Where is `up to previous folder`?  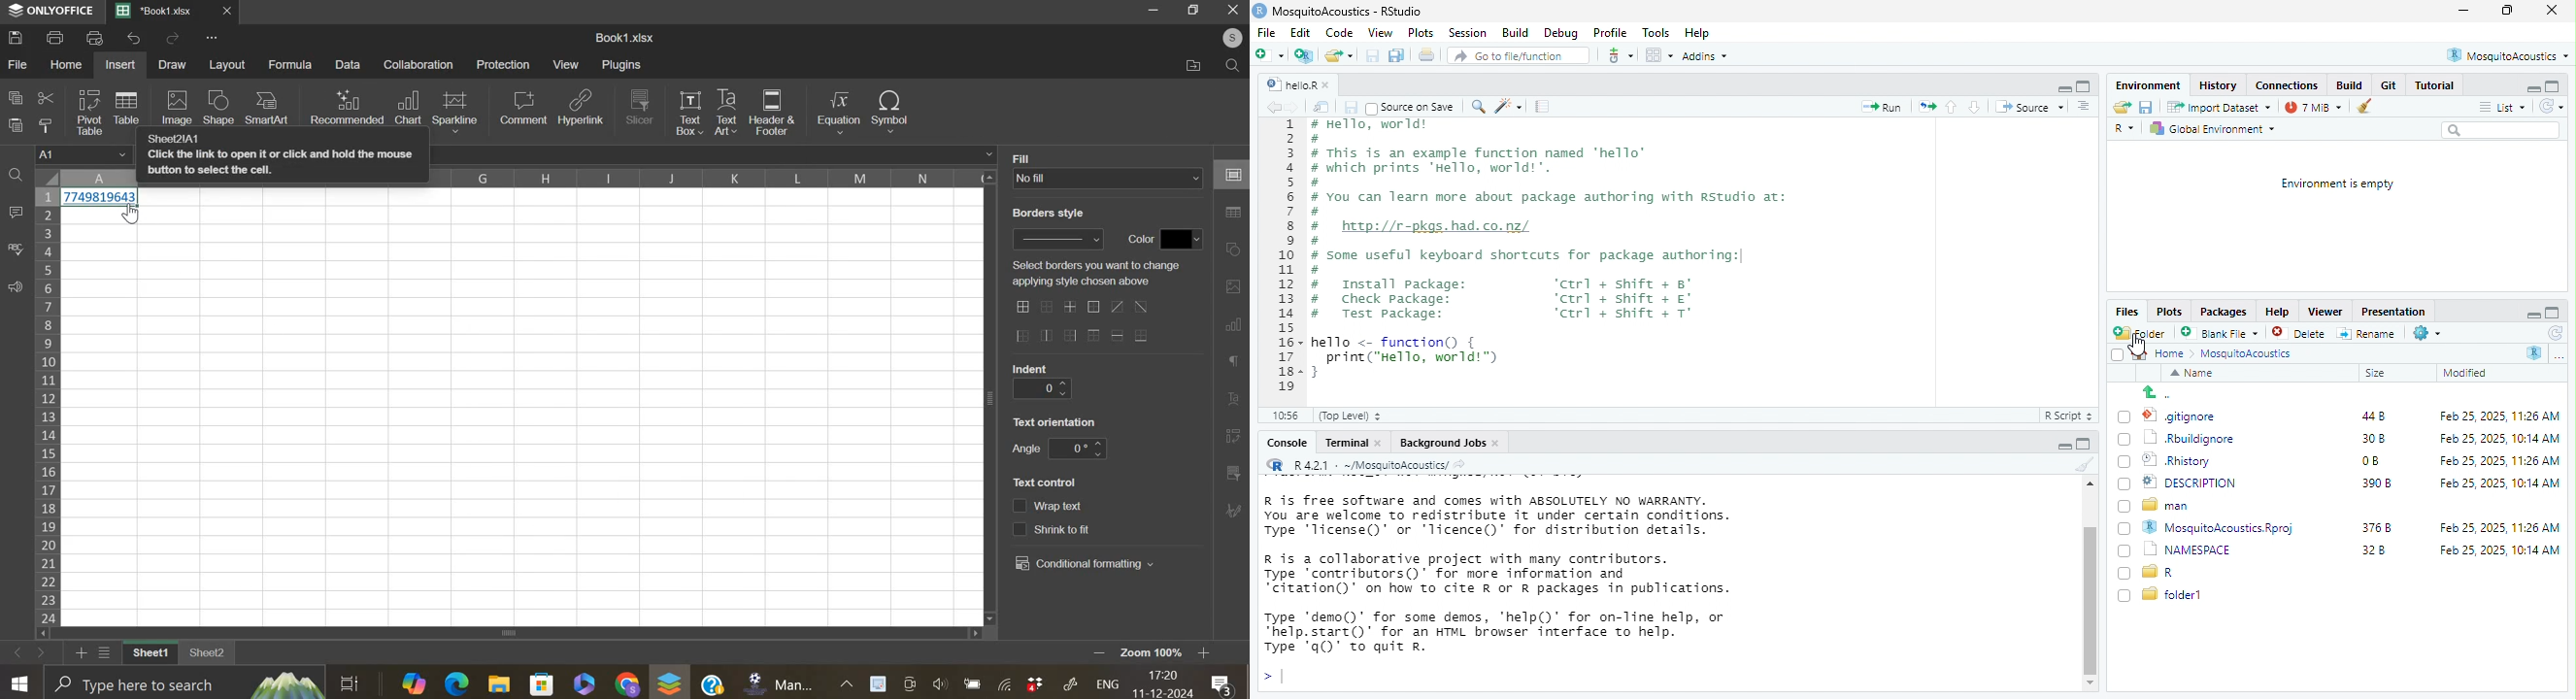
up to previous folder is located at coordinates (2153, 394).